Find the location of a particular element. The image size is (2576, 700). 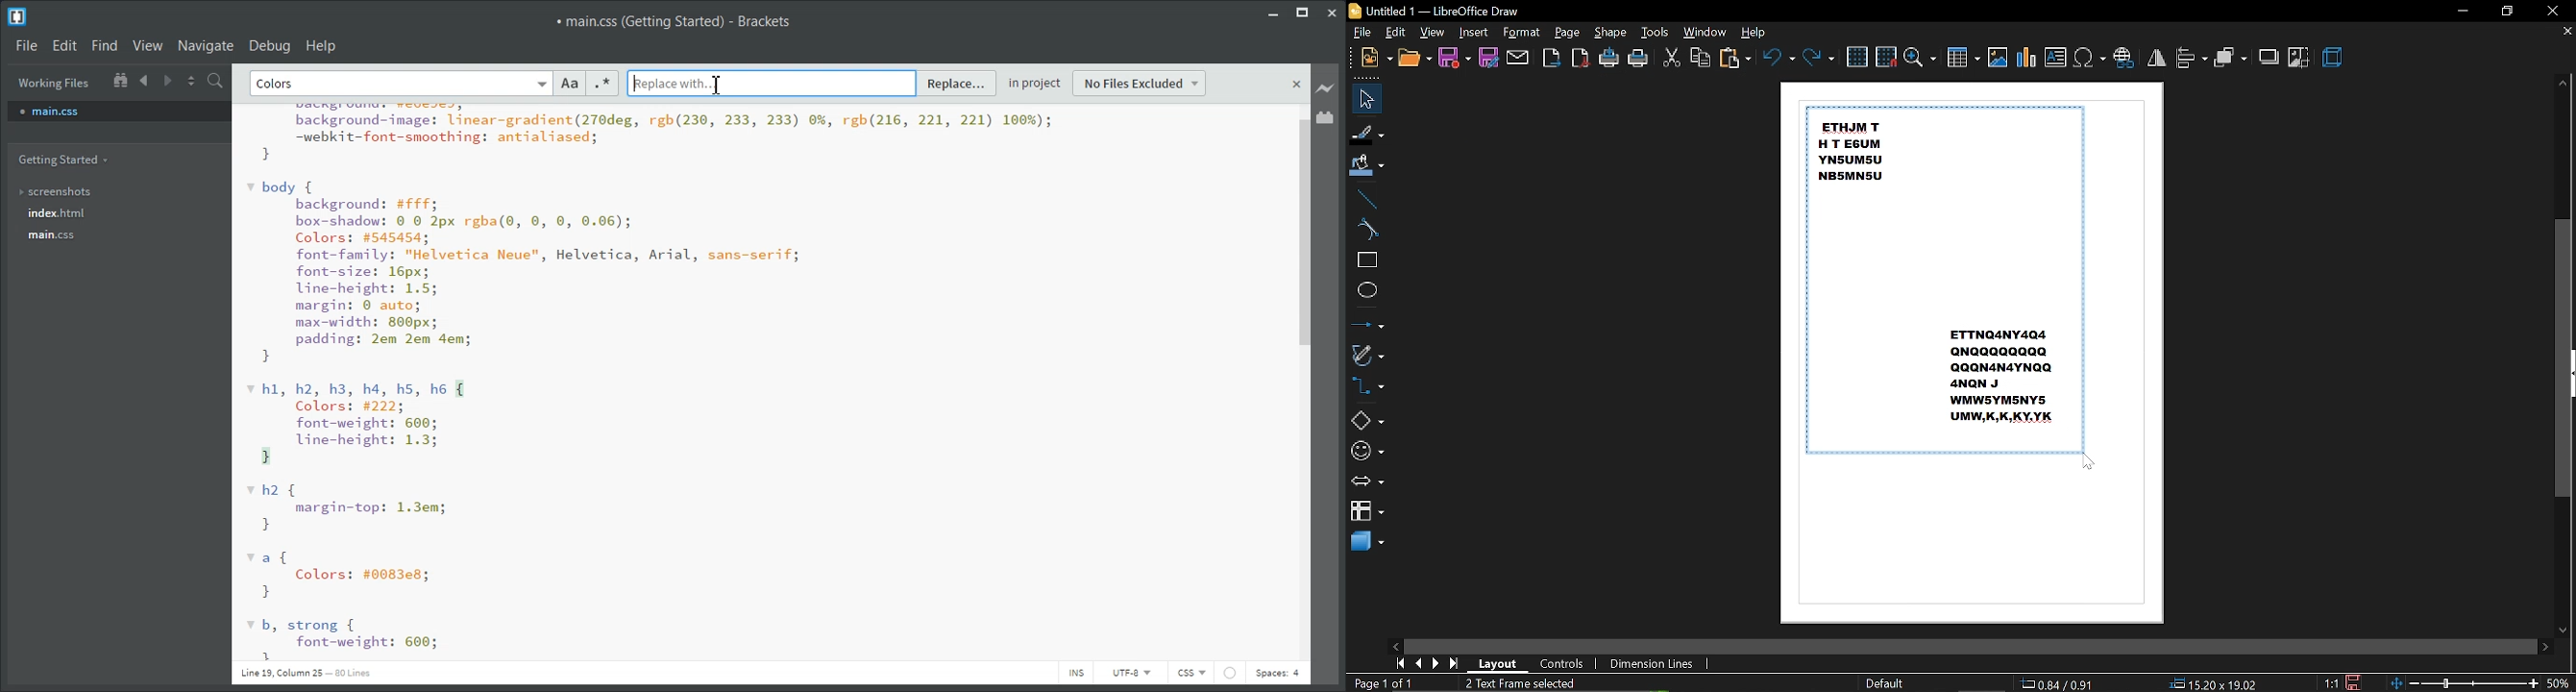

snap to grid is located at coordinates (1886, 56).